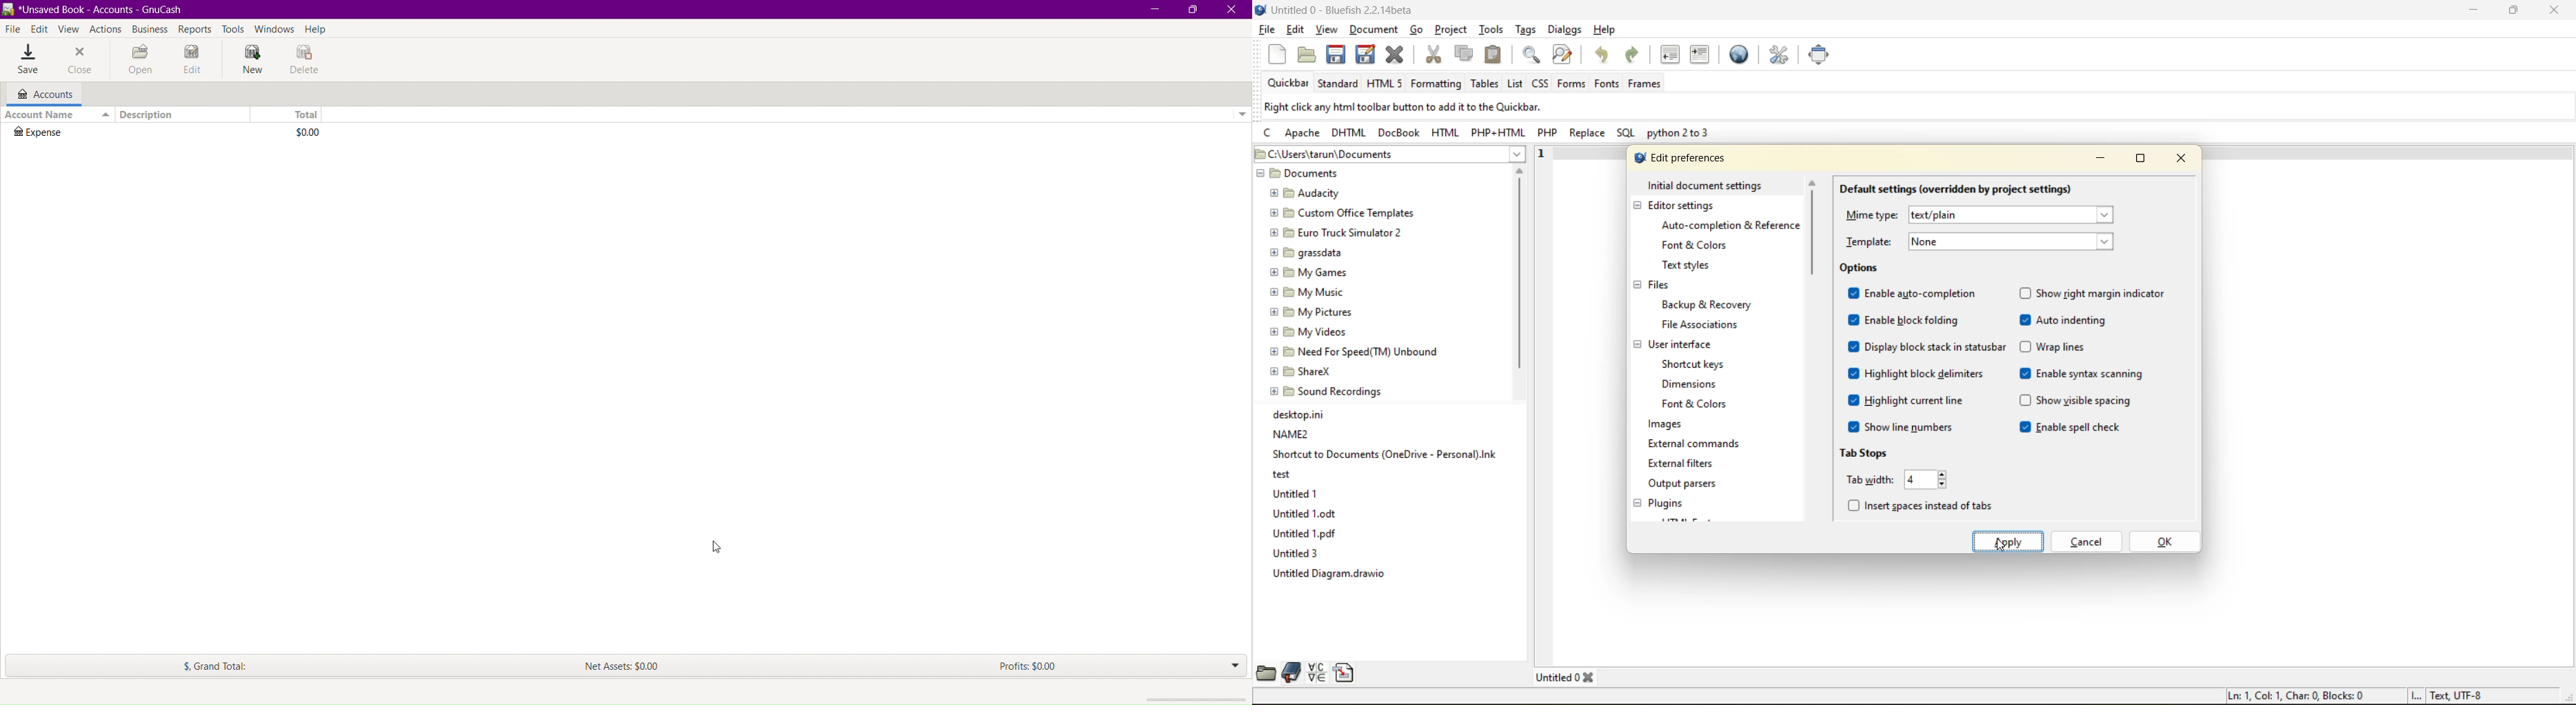  What do you see at coordinates (1670, 503) in the screenshot?
I see `plugins` at bounding box center [1670, 503].